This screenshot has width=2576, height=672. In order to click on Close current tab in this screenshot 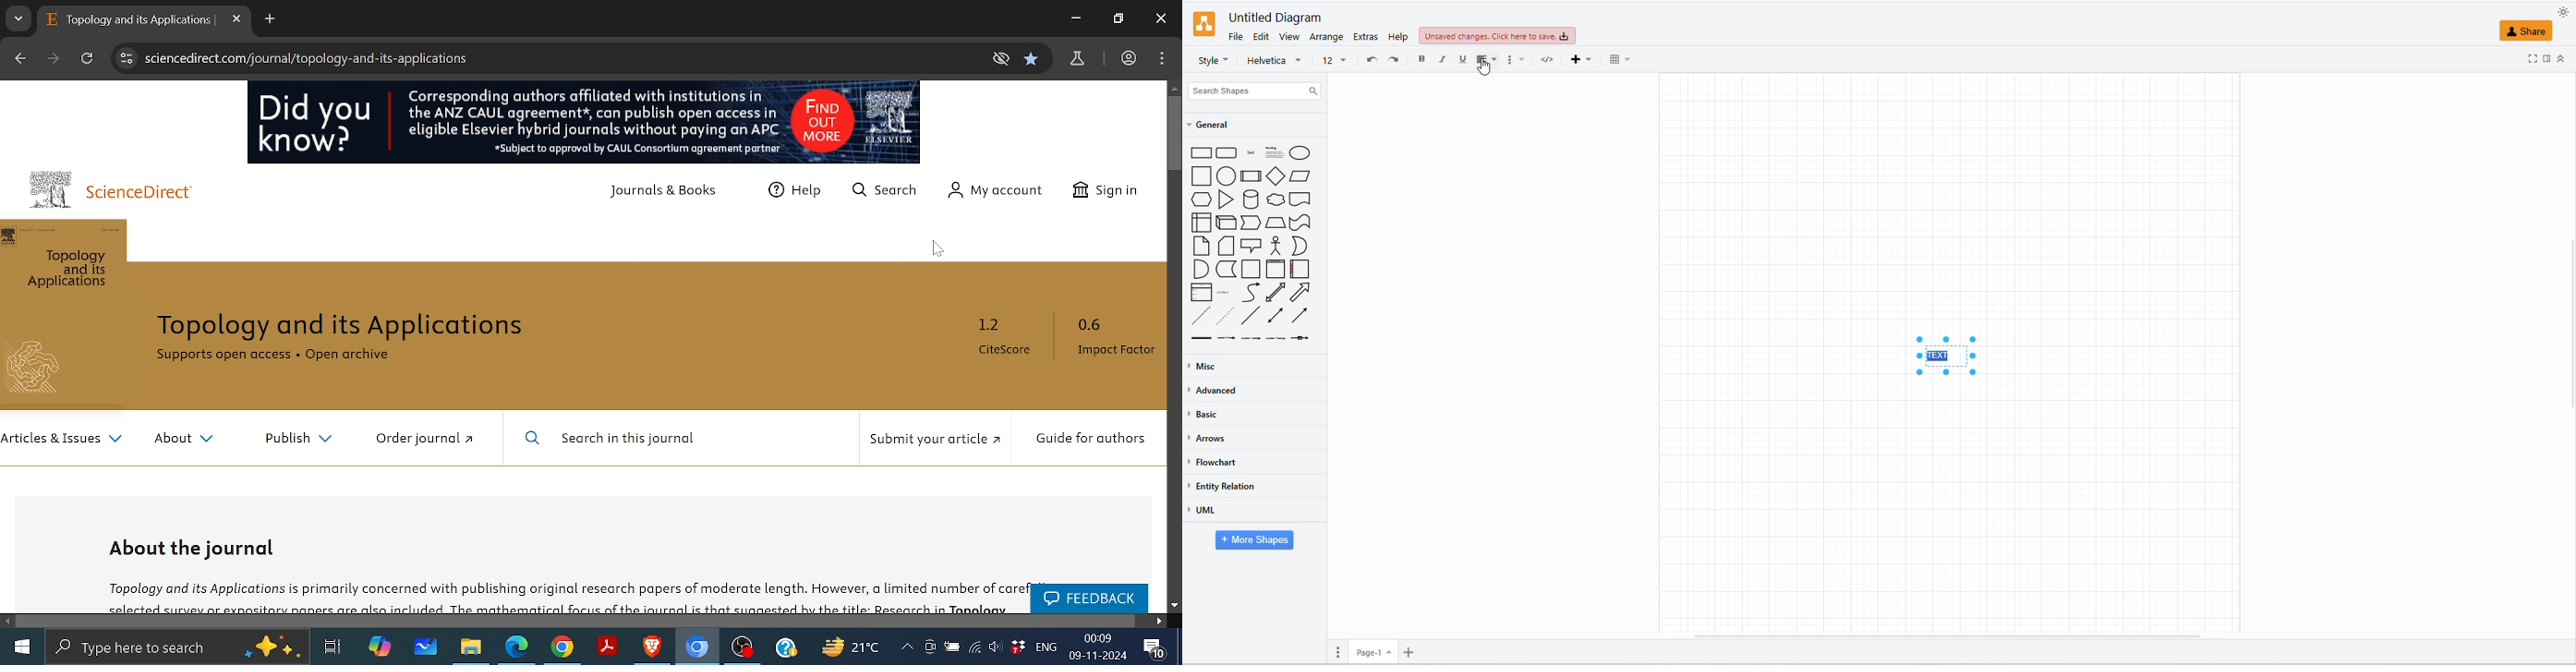, I will do `click(236, 19)`.